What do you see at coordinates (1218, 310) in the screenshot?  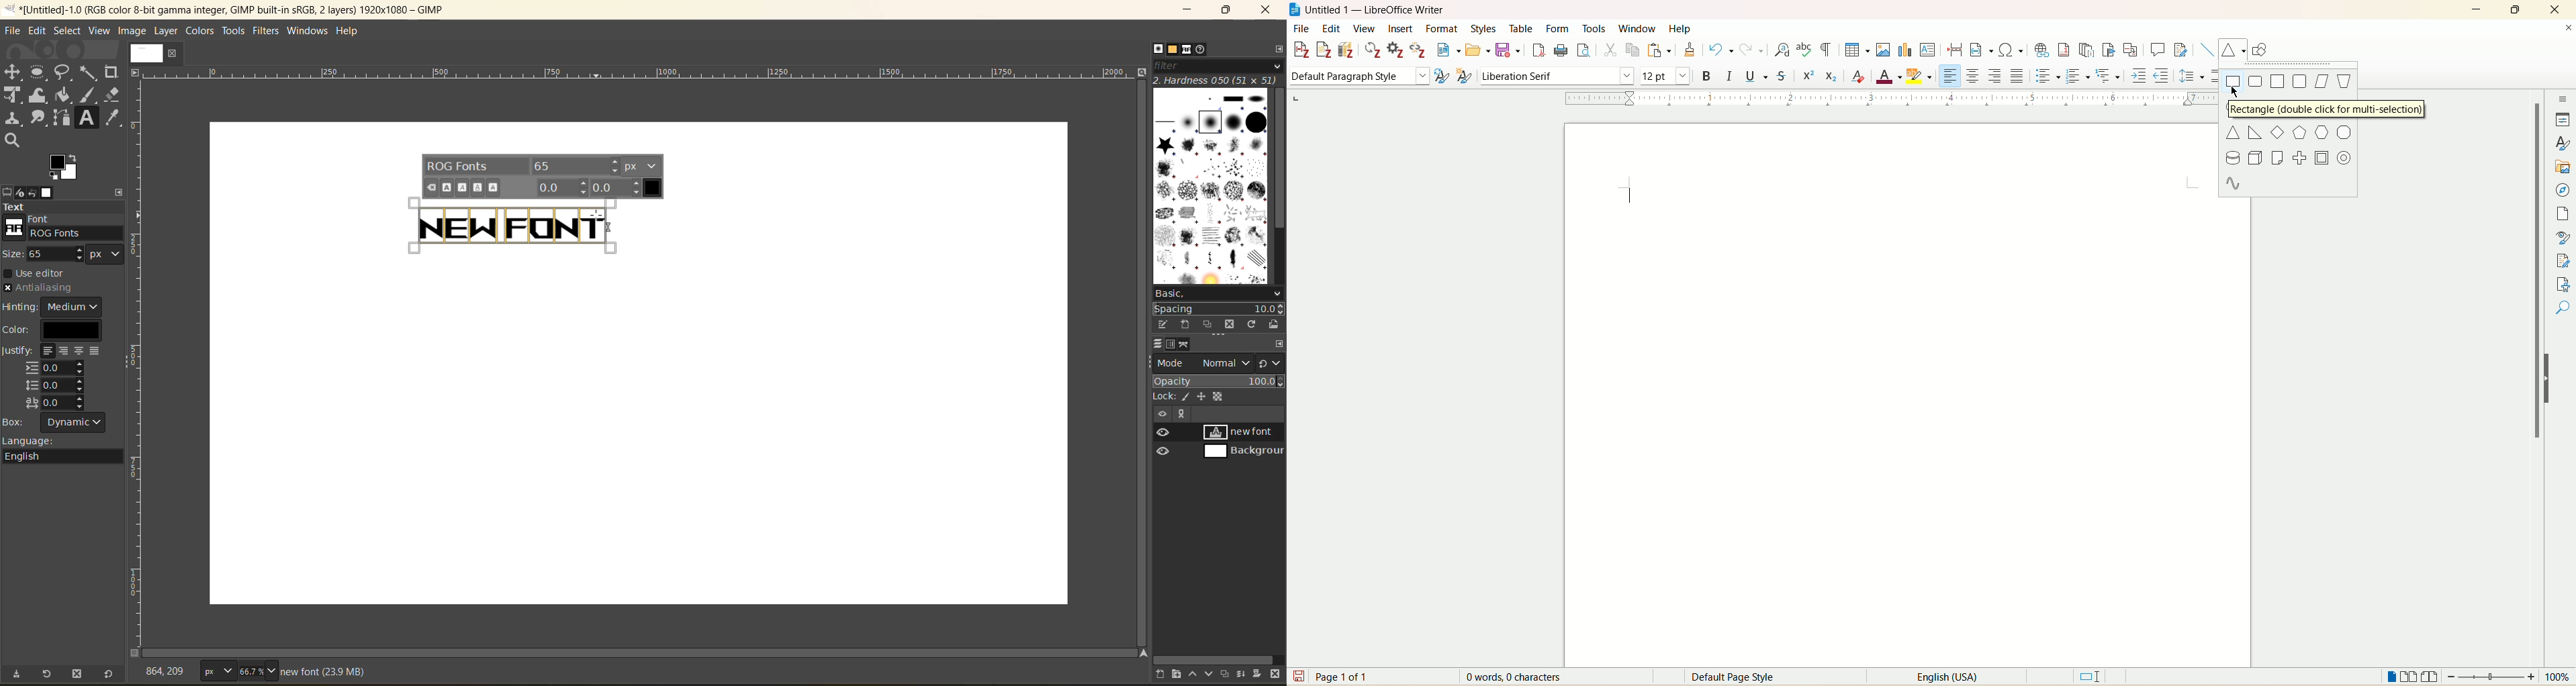 I see `spacing` at bounding box center [1218, 310].